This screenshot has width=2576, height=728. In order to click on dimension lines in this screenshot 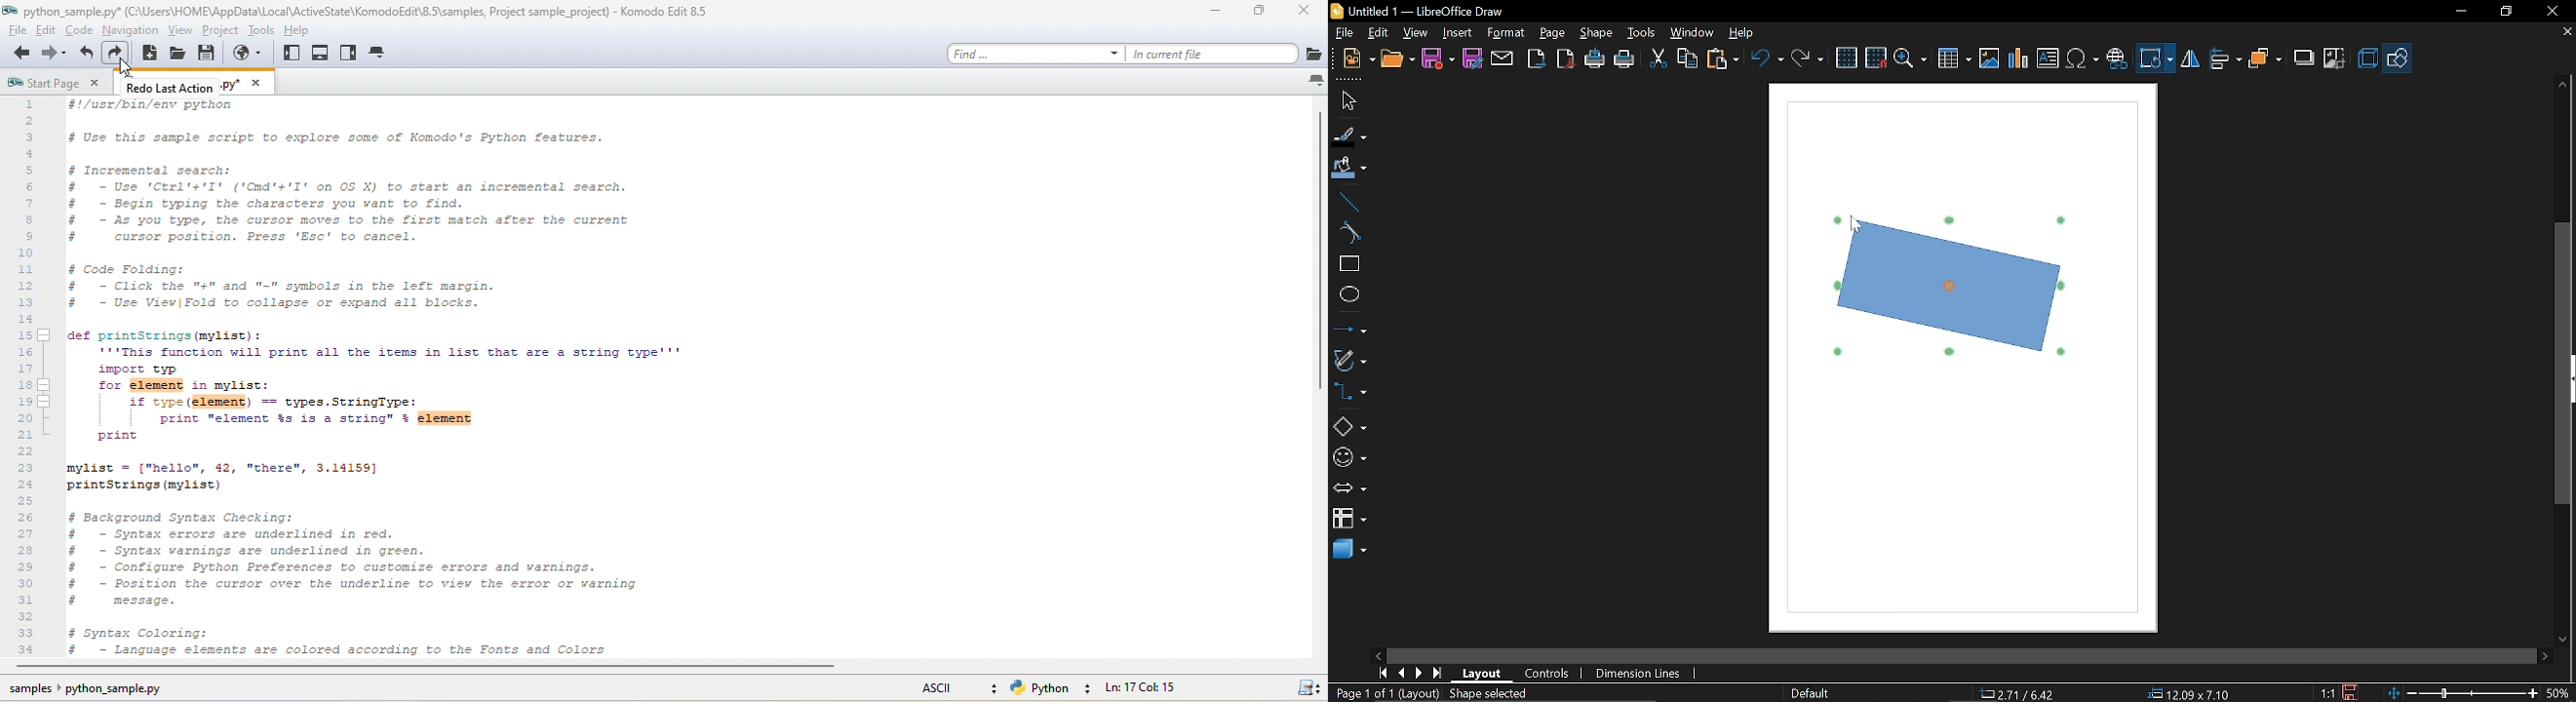, I will do `click(1638, 673)`.